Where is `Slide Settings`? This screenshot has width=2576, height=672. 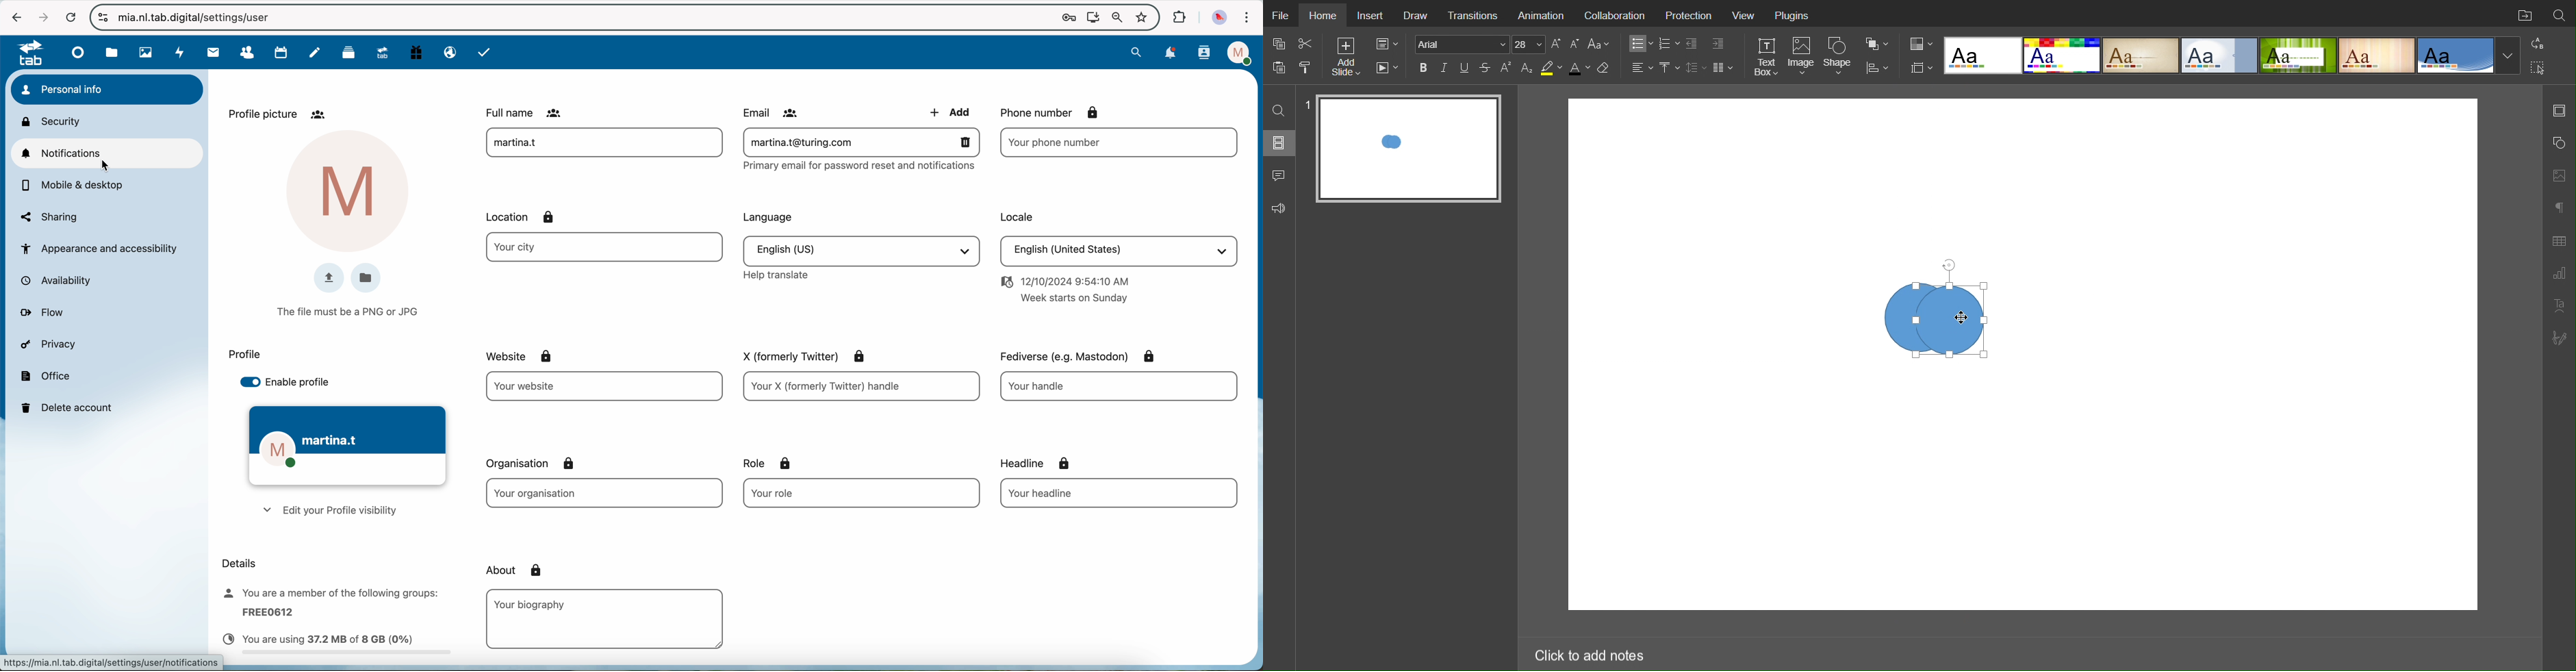
Slide Settings is located at coordinates (1919, 68).